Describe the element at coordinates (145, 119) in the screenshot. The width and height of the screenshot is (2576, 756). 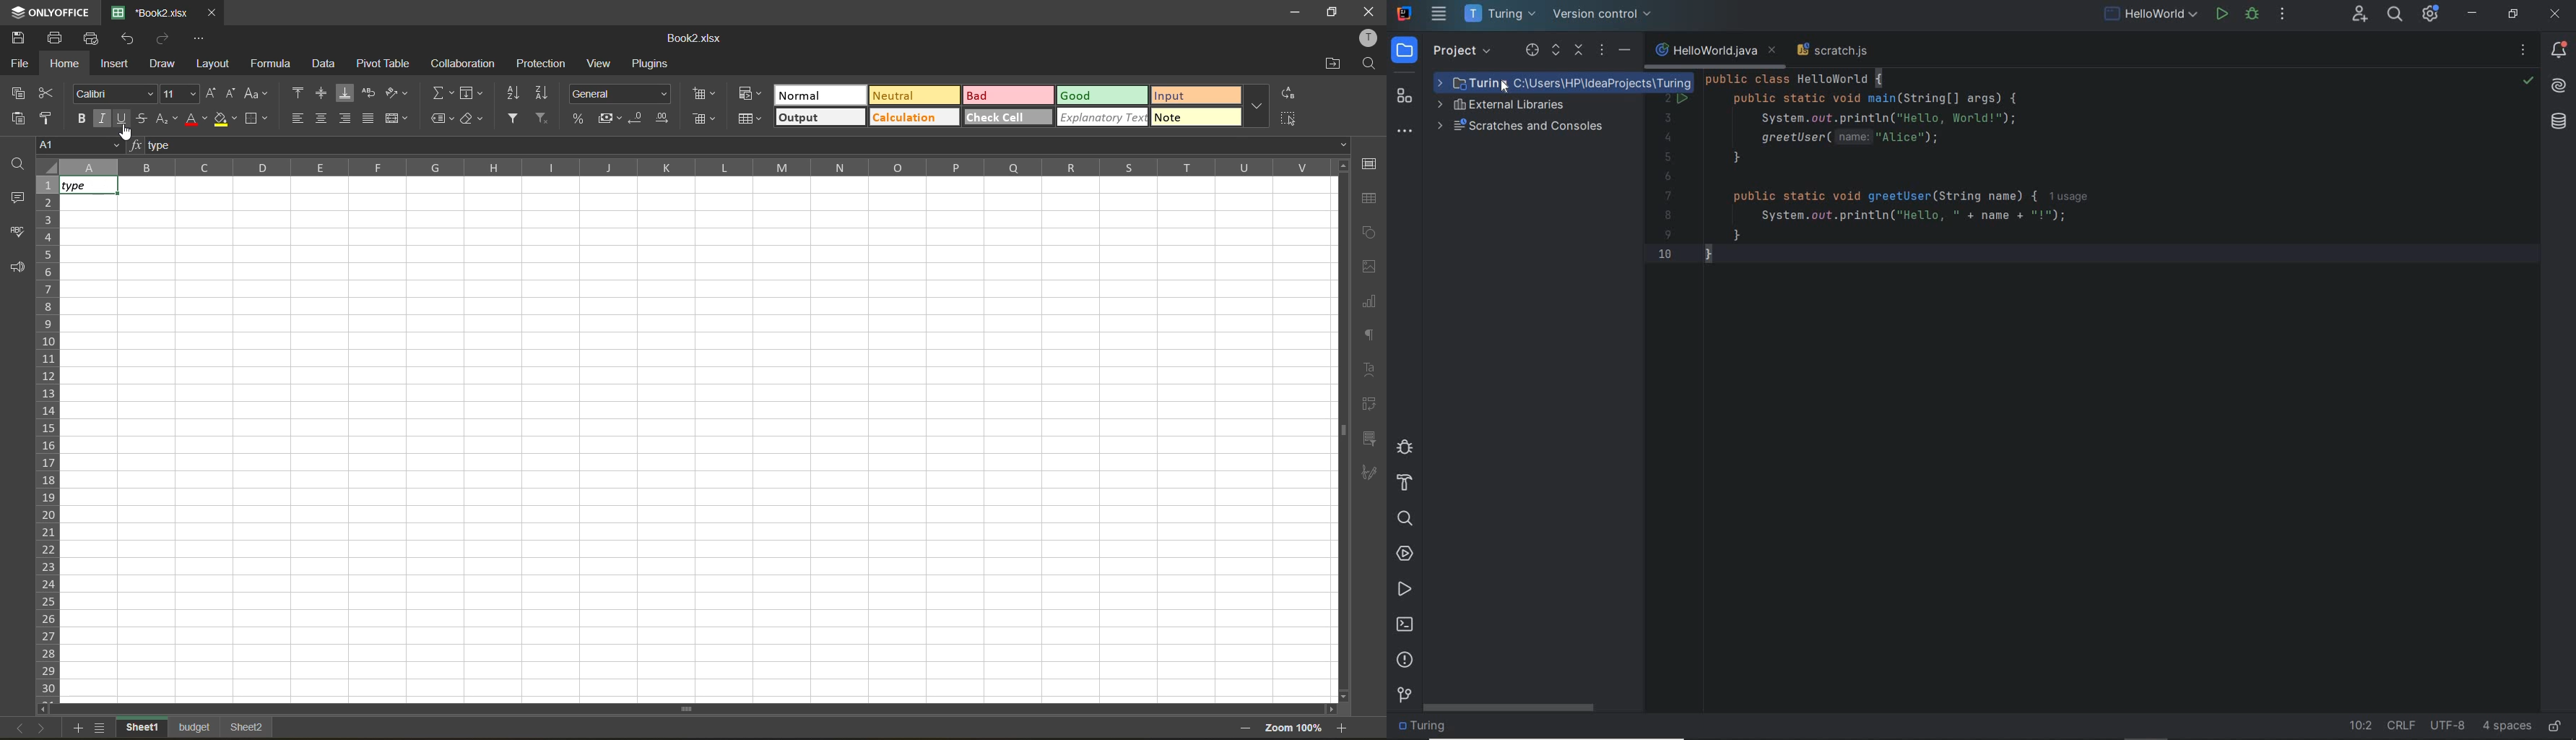
I see `strikethrough` at that location.